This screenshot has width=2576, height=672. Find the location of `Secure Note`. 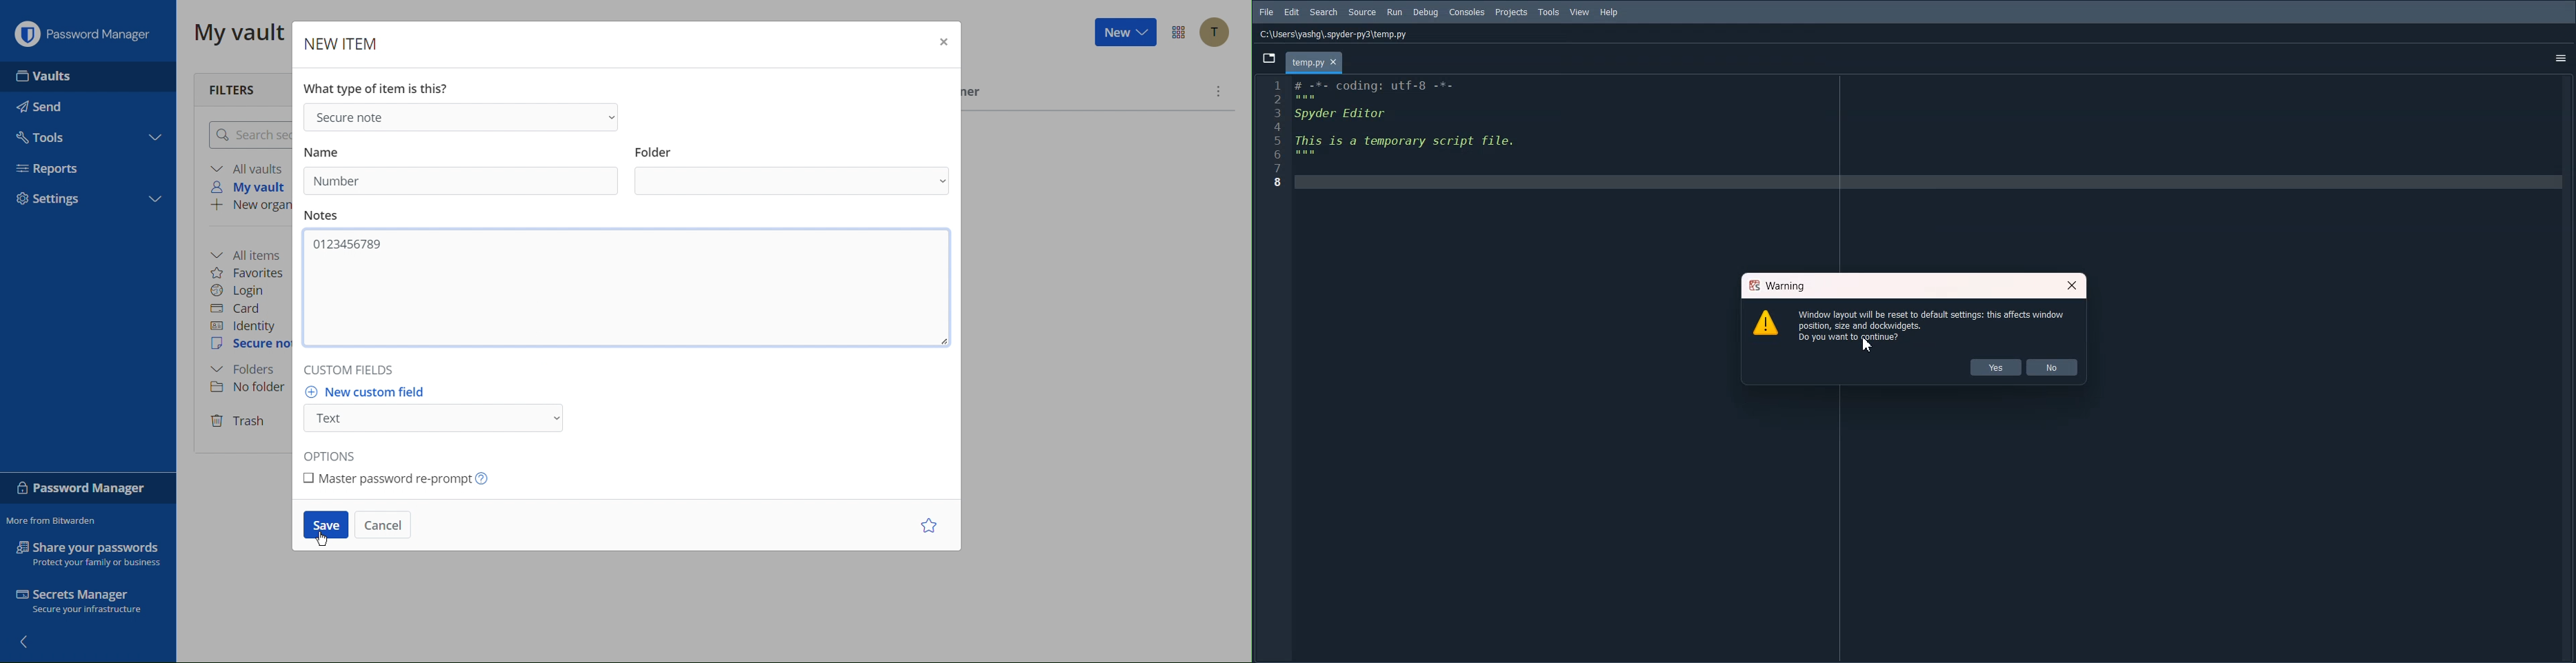

Secure Note is located at coordinates (249, 346).